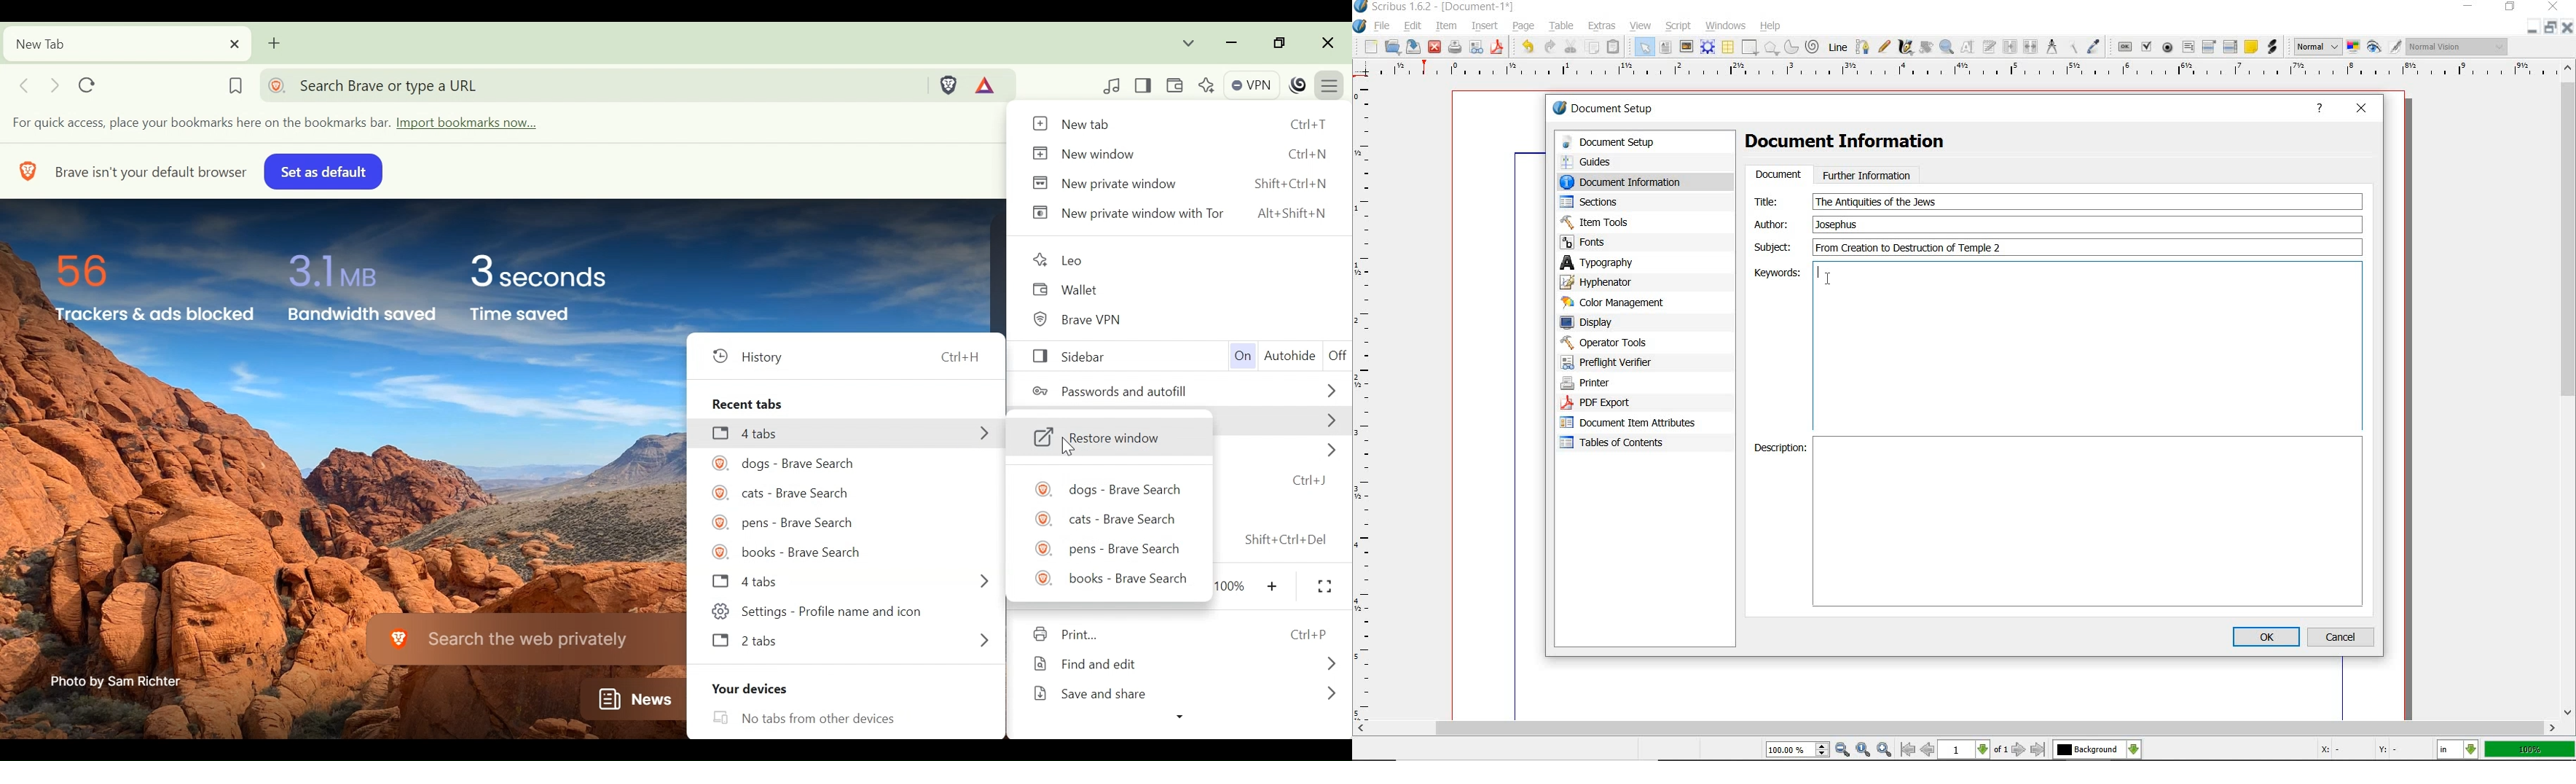 The width and height of the screenshot is (2576, 784). What do you see at coordinates (1926, 48) in the screenshot?
I see `rotate item` at bounding box center [1926, 48].